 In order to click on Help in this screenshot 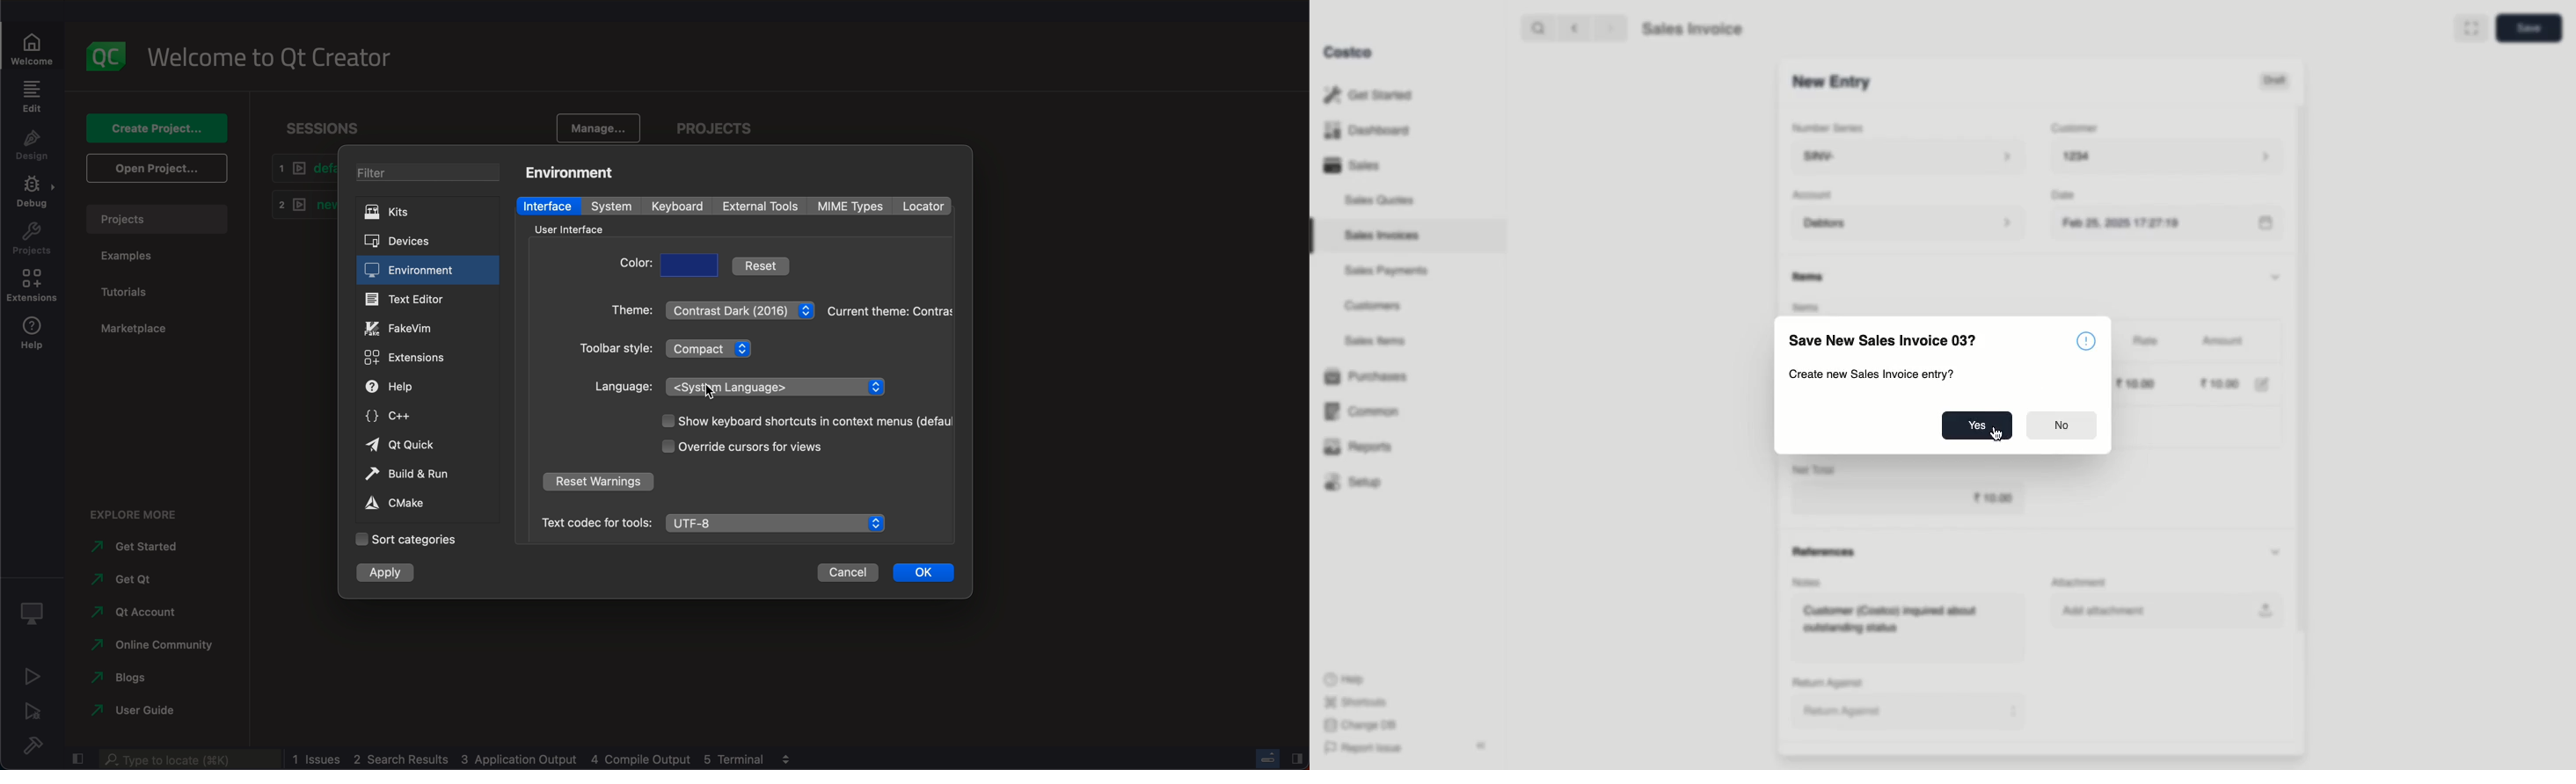, I will do `click(1347, 679)`.